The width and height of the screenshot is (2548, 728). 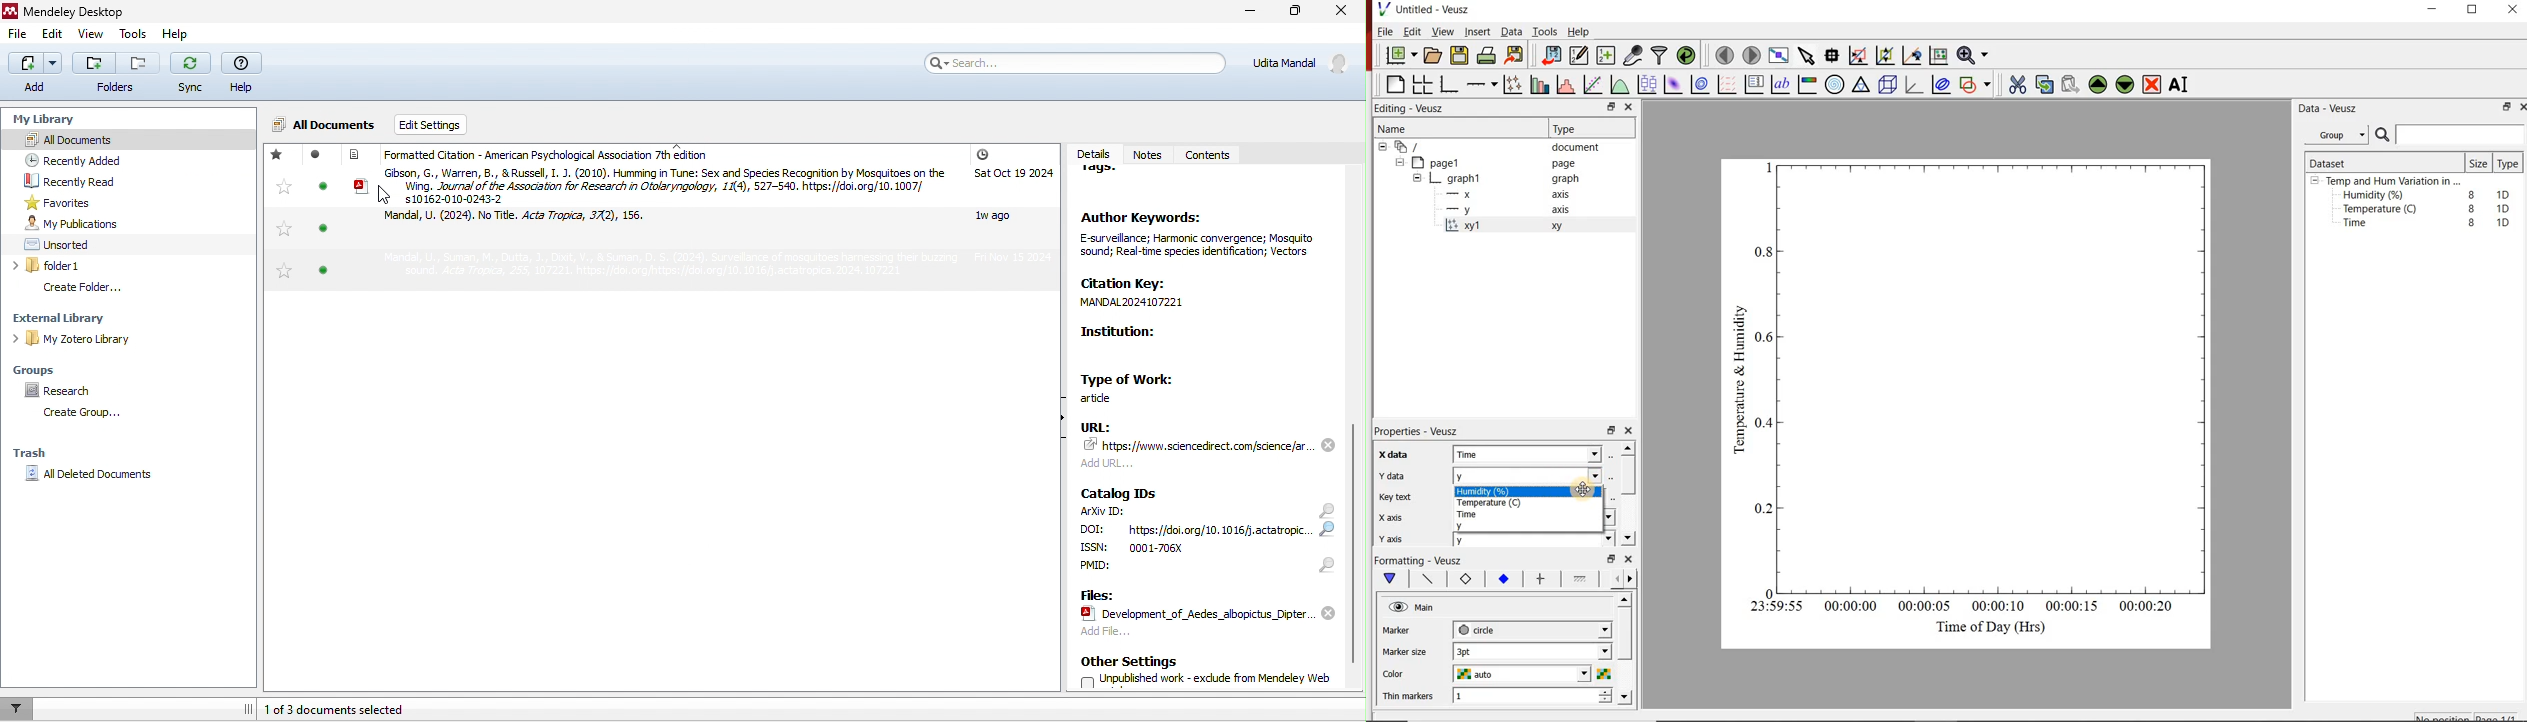 What do you see at coordinates (1483, 83) in the screenshot?
I see `add an axis to a plot` at bounding box center [1483, 83].